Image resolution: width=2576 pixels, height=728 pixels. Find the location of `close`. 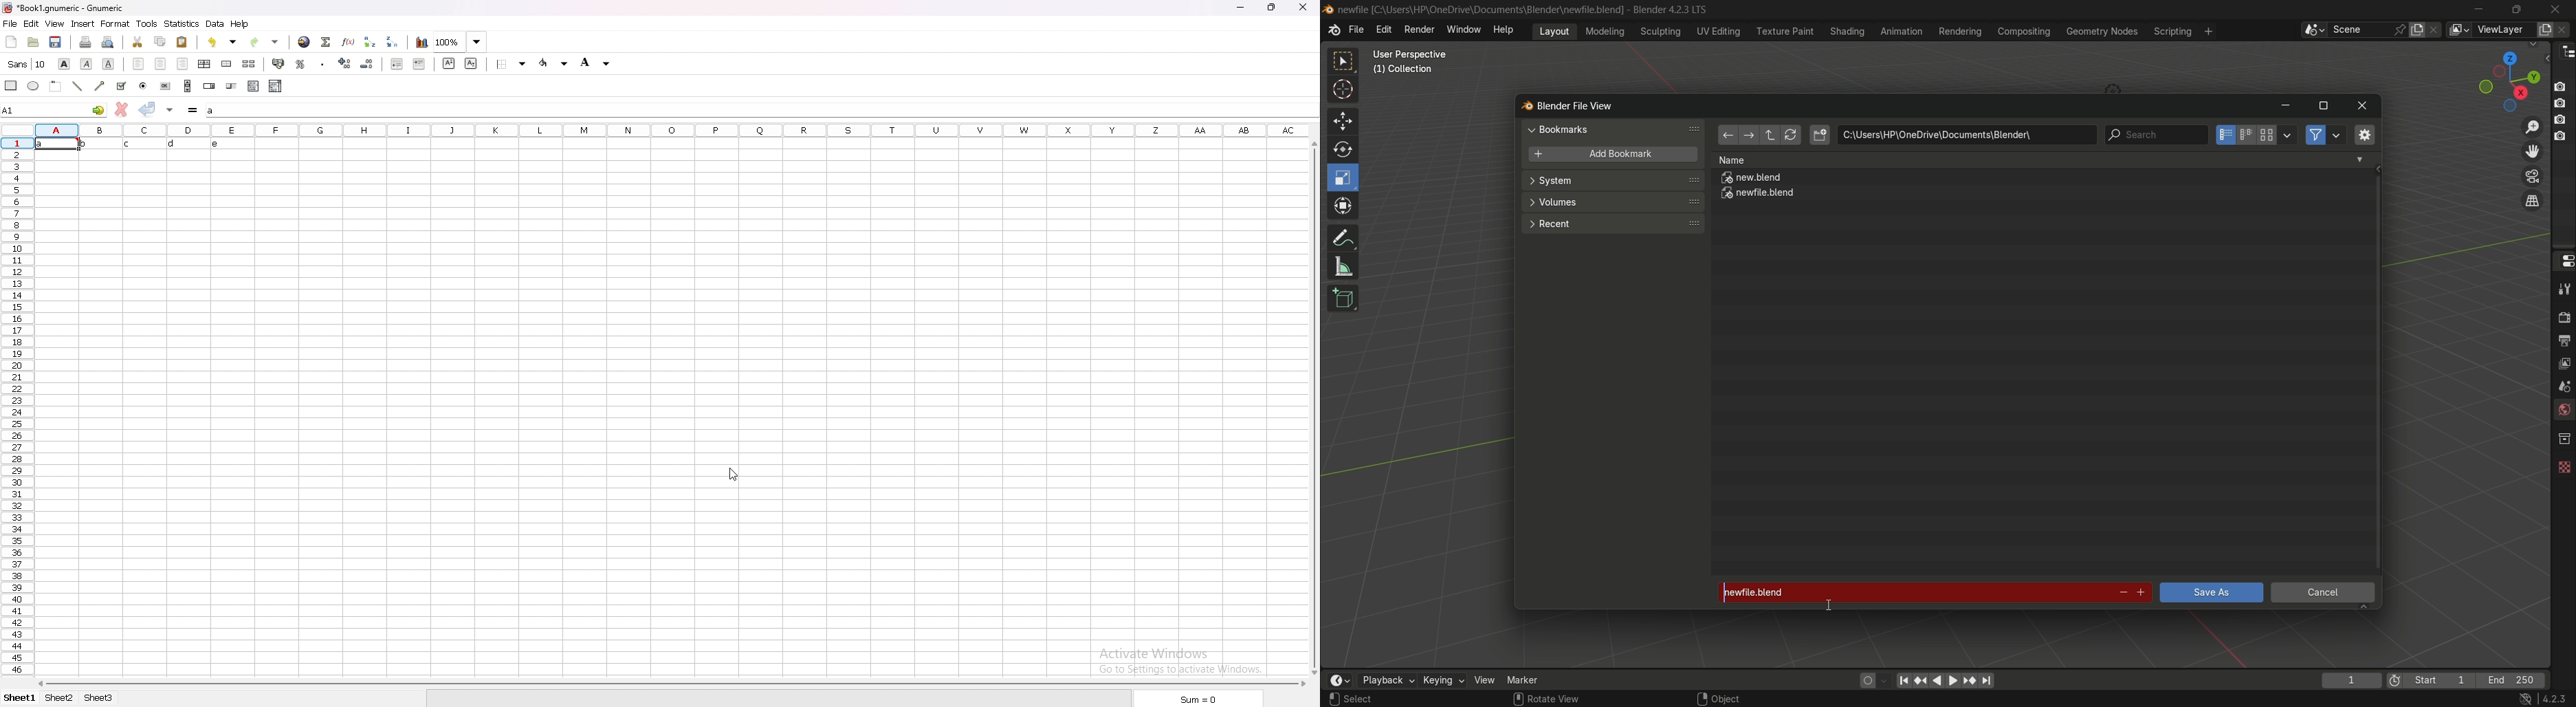

close is located at coordinates (1306, 8).